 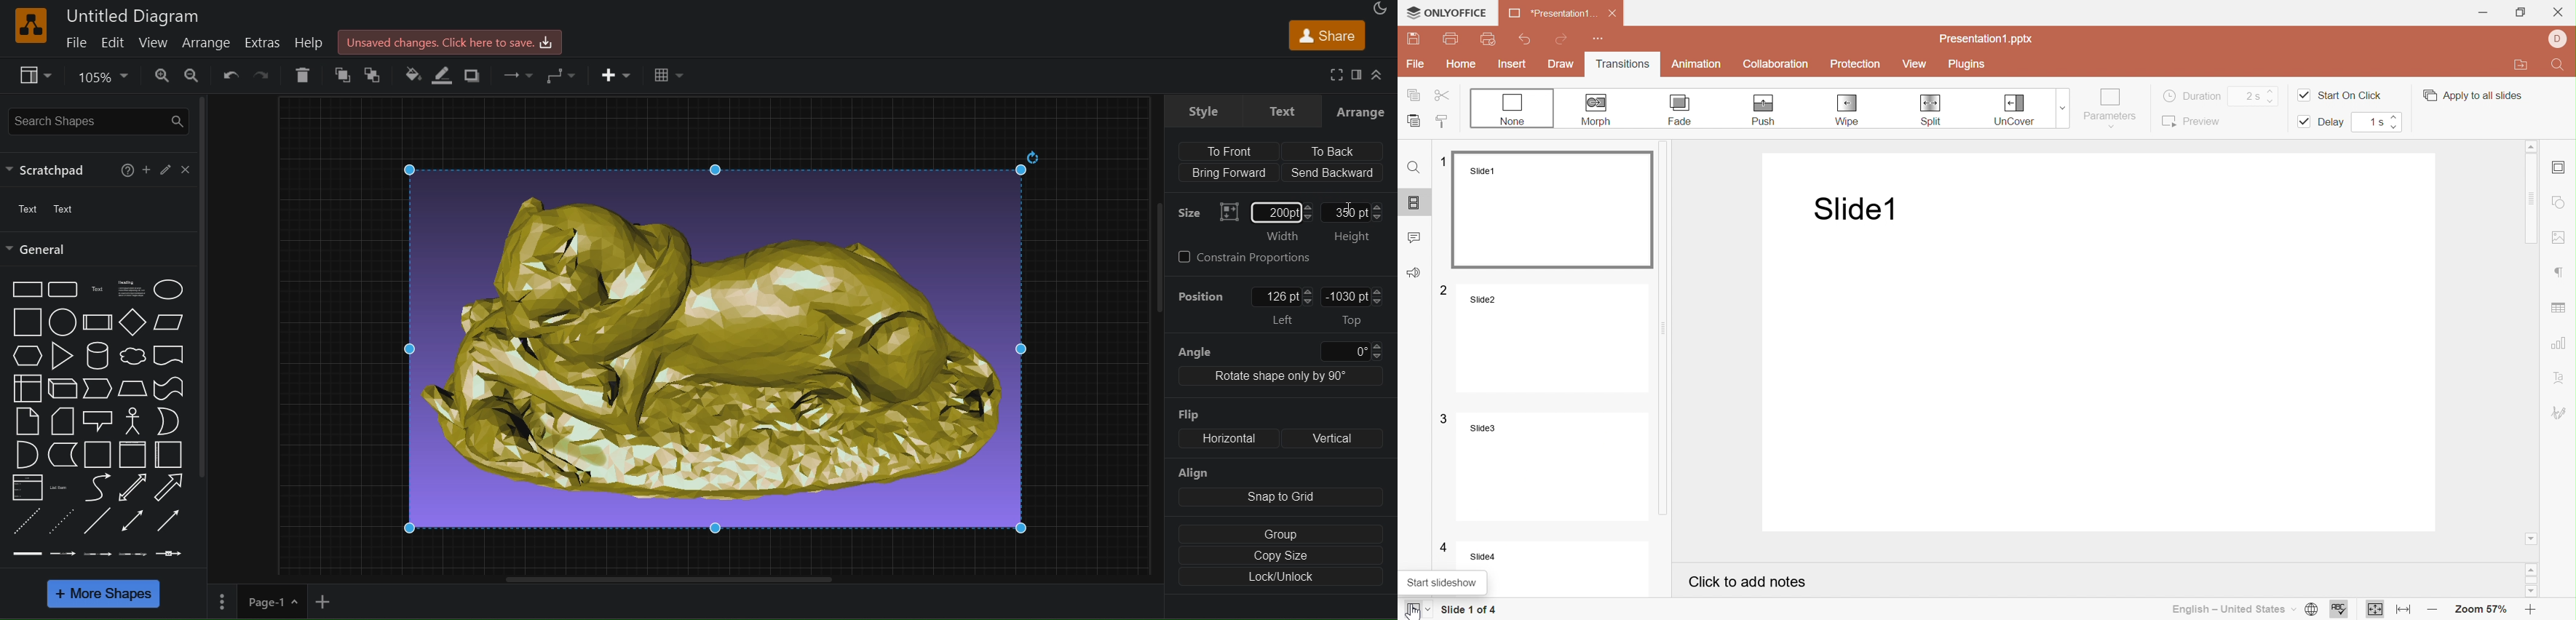 What do you see at coordinates (207, 44) in the screenshot?
I see `arrange` at bounding box center [207, 44].